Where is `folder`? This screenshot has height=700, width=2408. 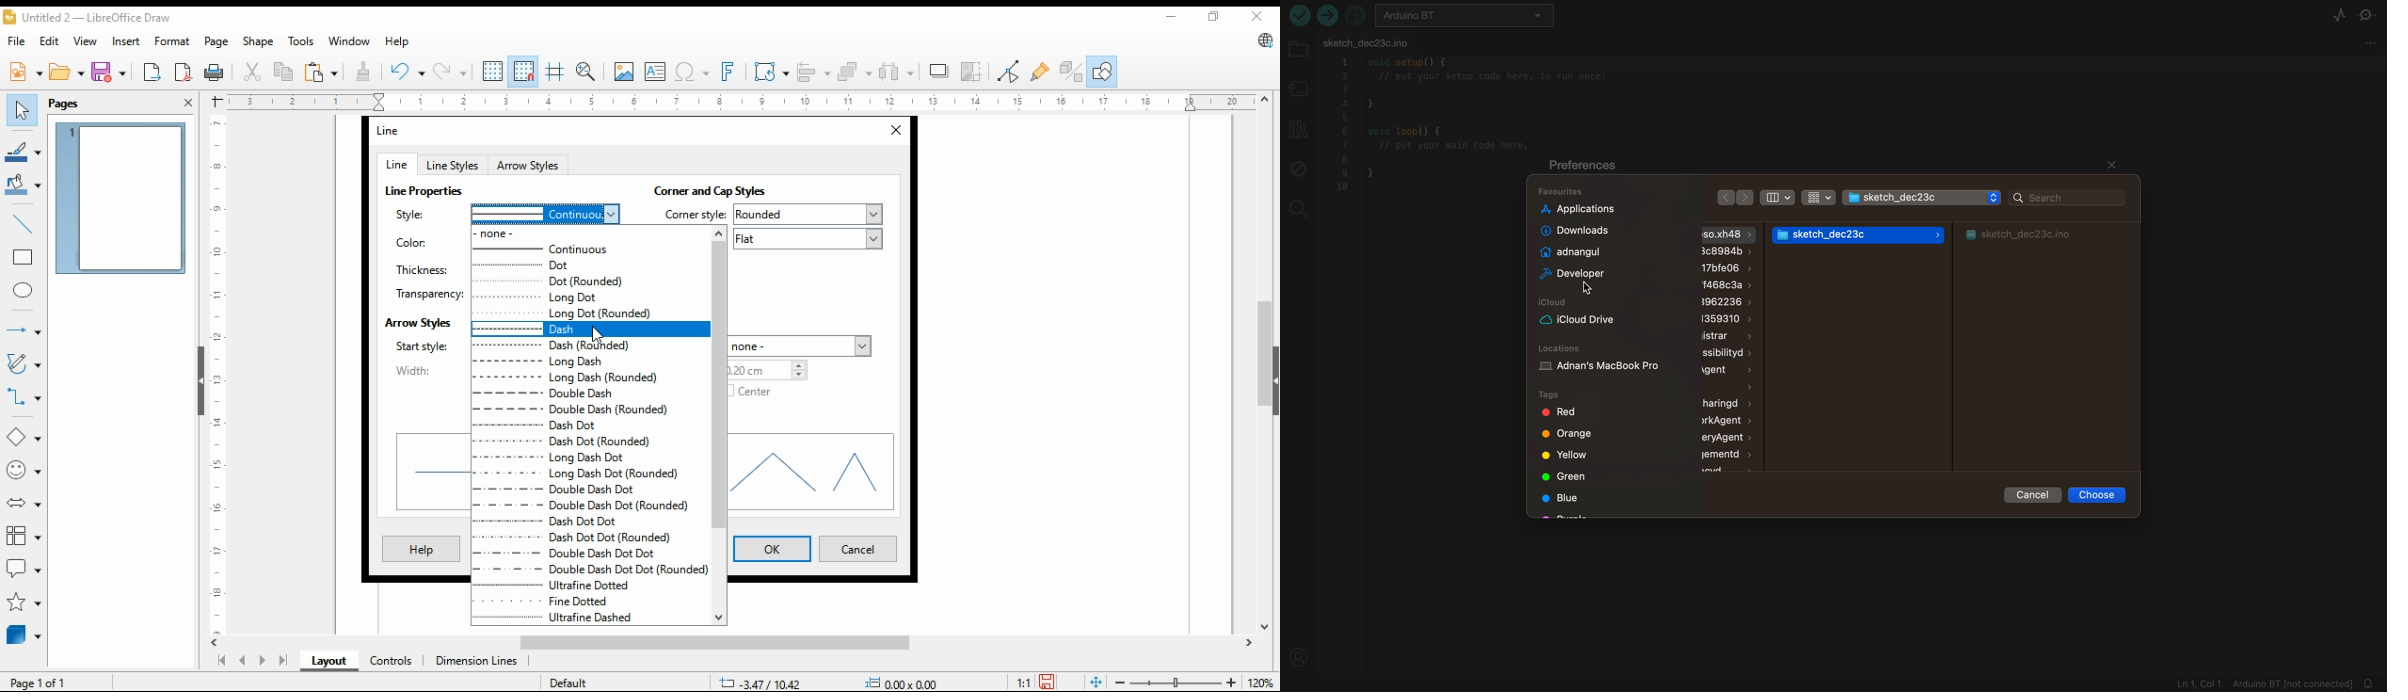 folder is located at coordinates (1298, 52).